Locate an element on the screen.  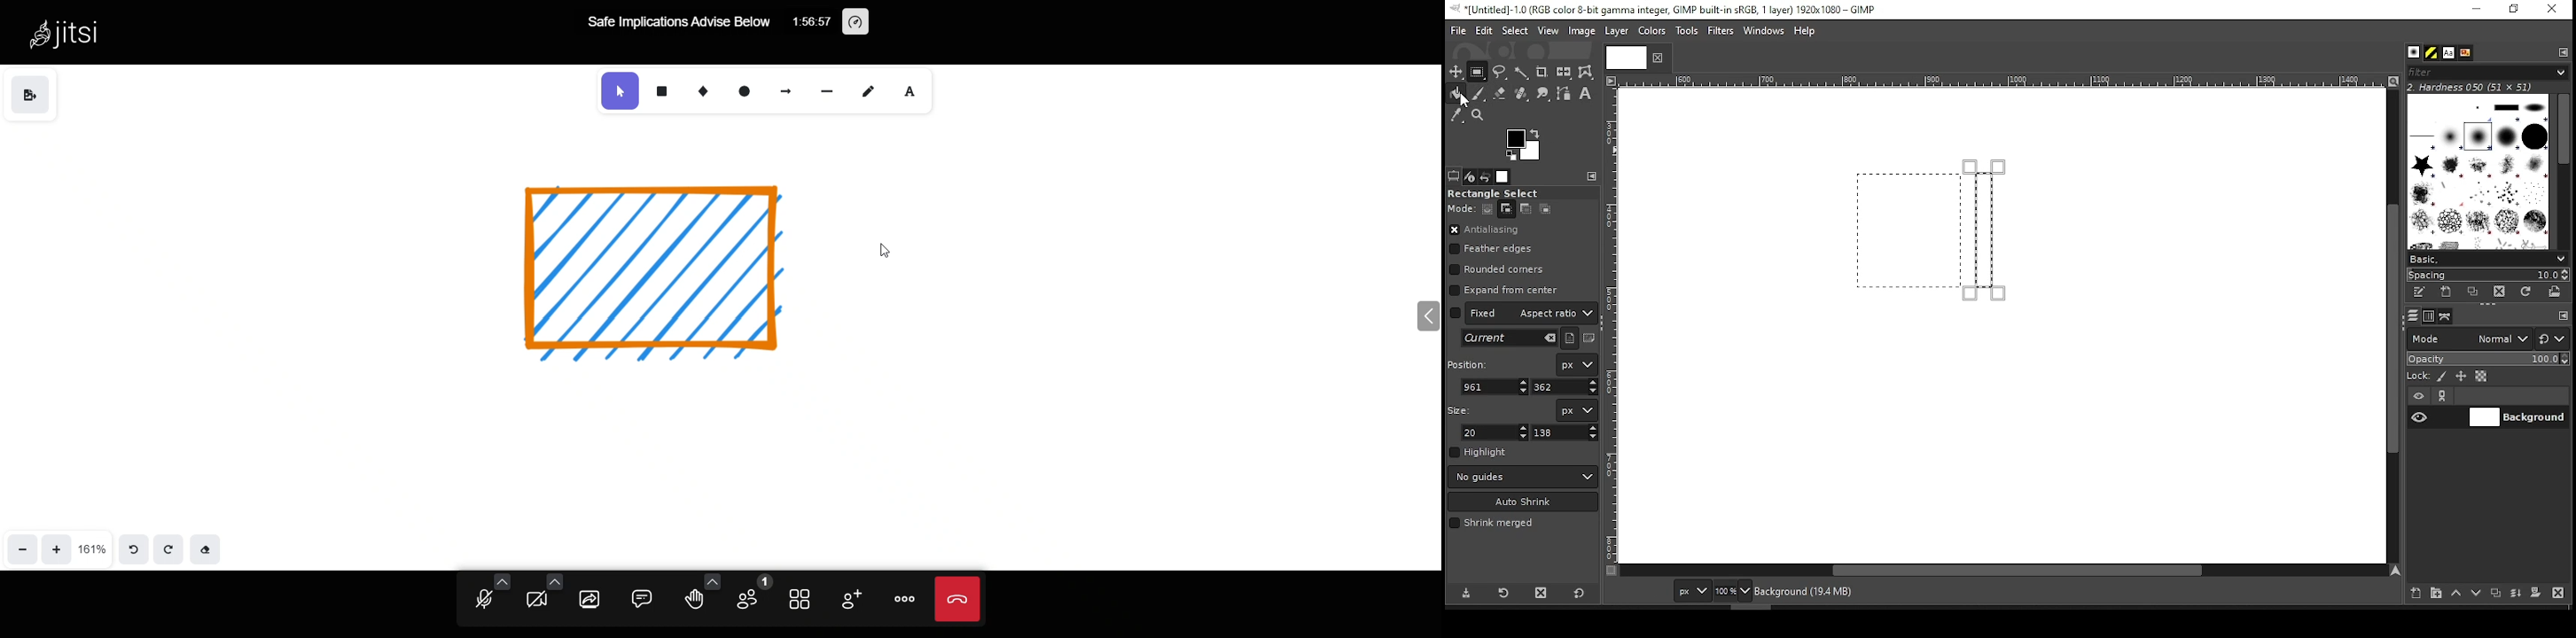
brushes is located at coordinates (2478, 171).